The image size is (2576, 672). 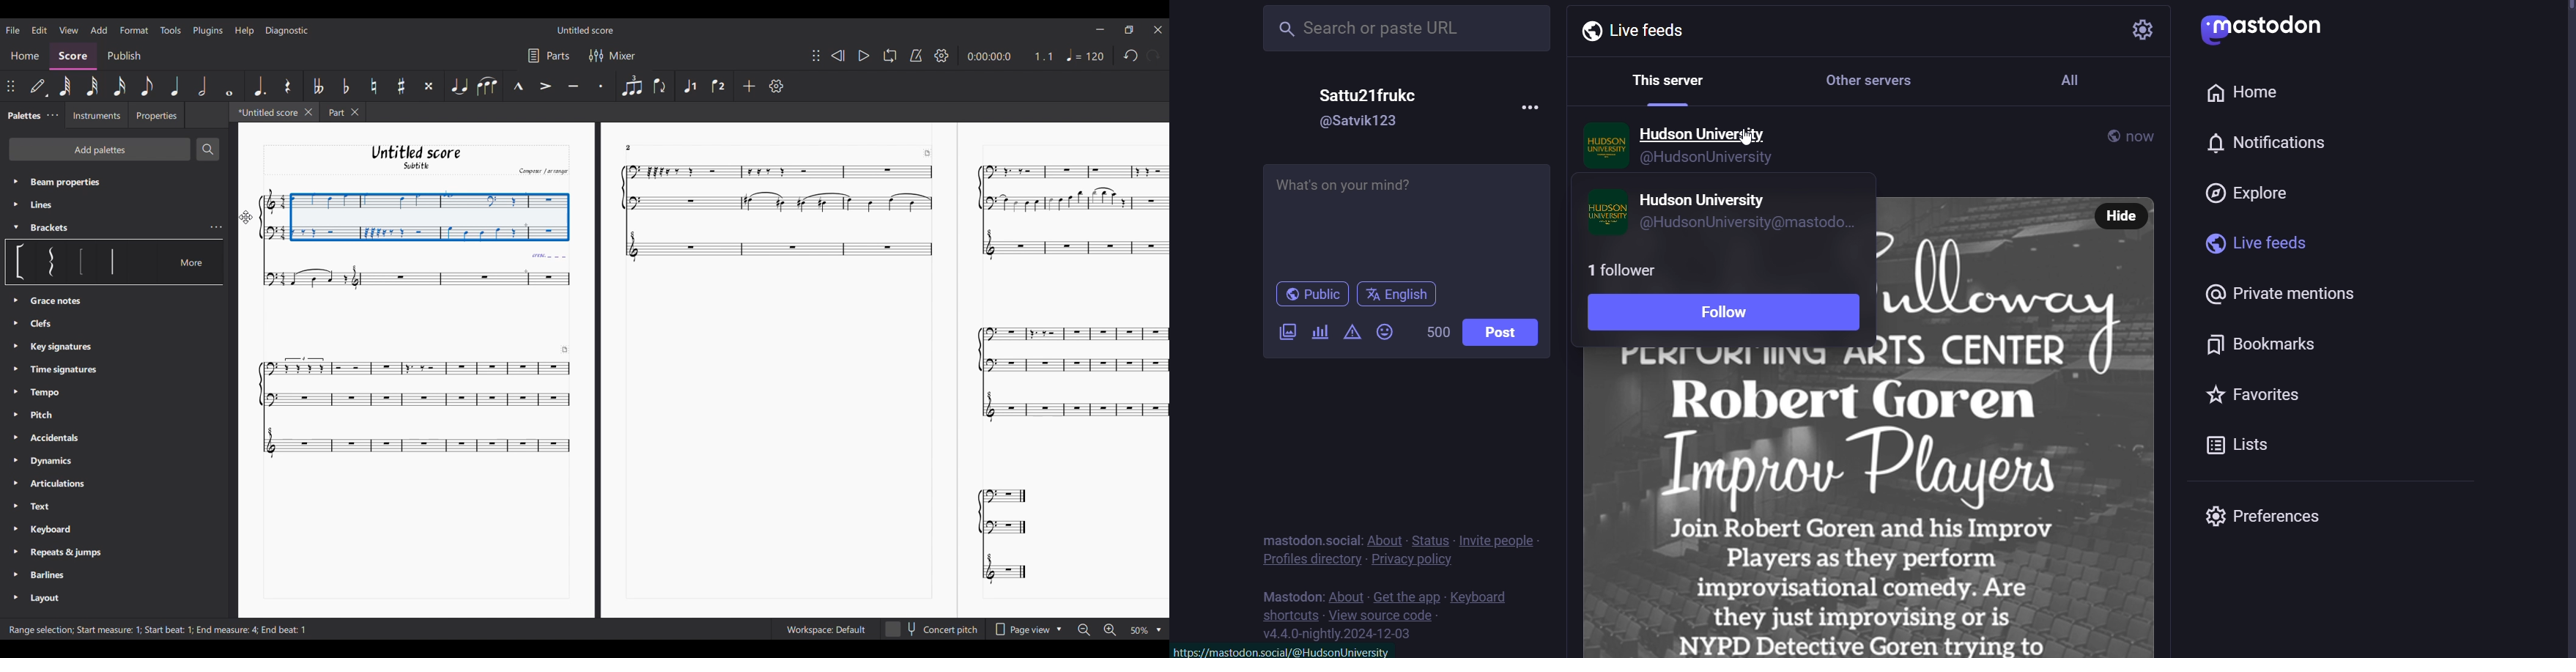 What do you see at coordinates (1139, 631) in the screenshot?
I see `Zoom options` at bounding box center [1139, 631].